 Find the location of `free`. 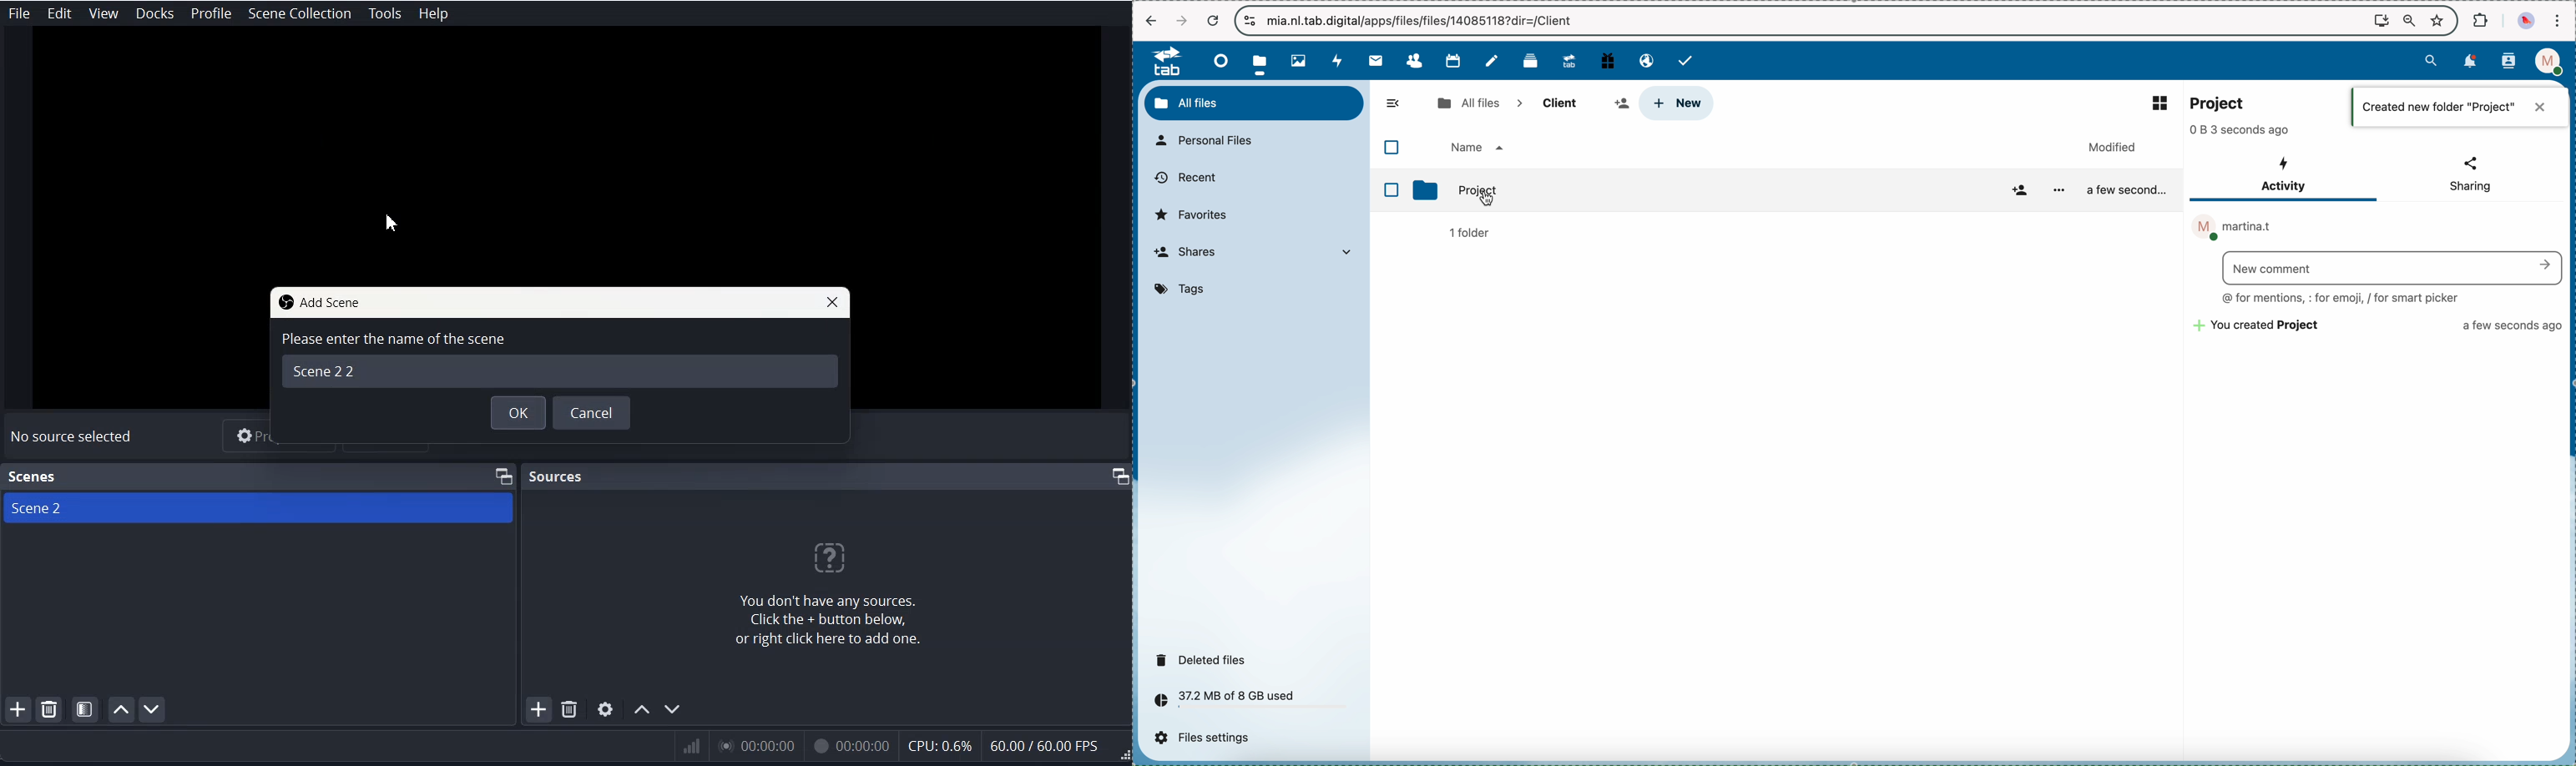

free is located at coordinates (1608, 60).